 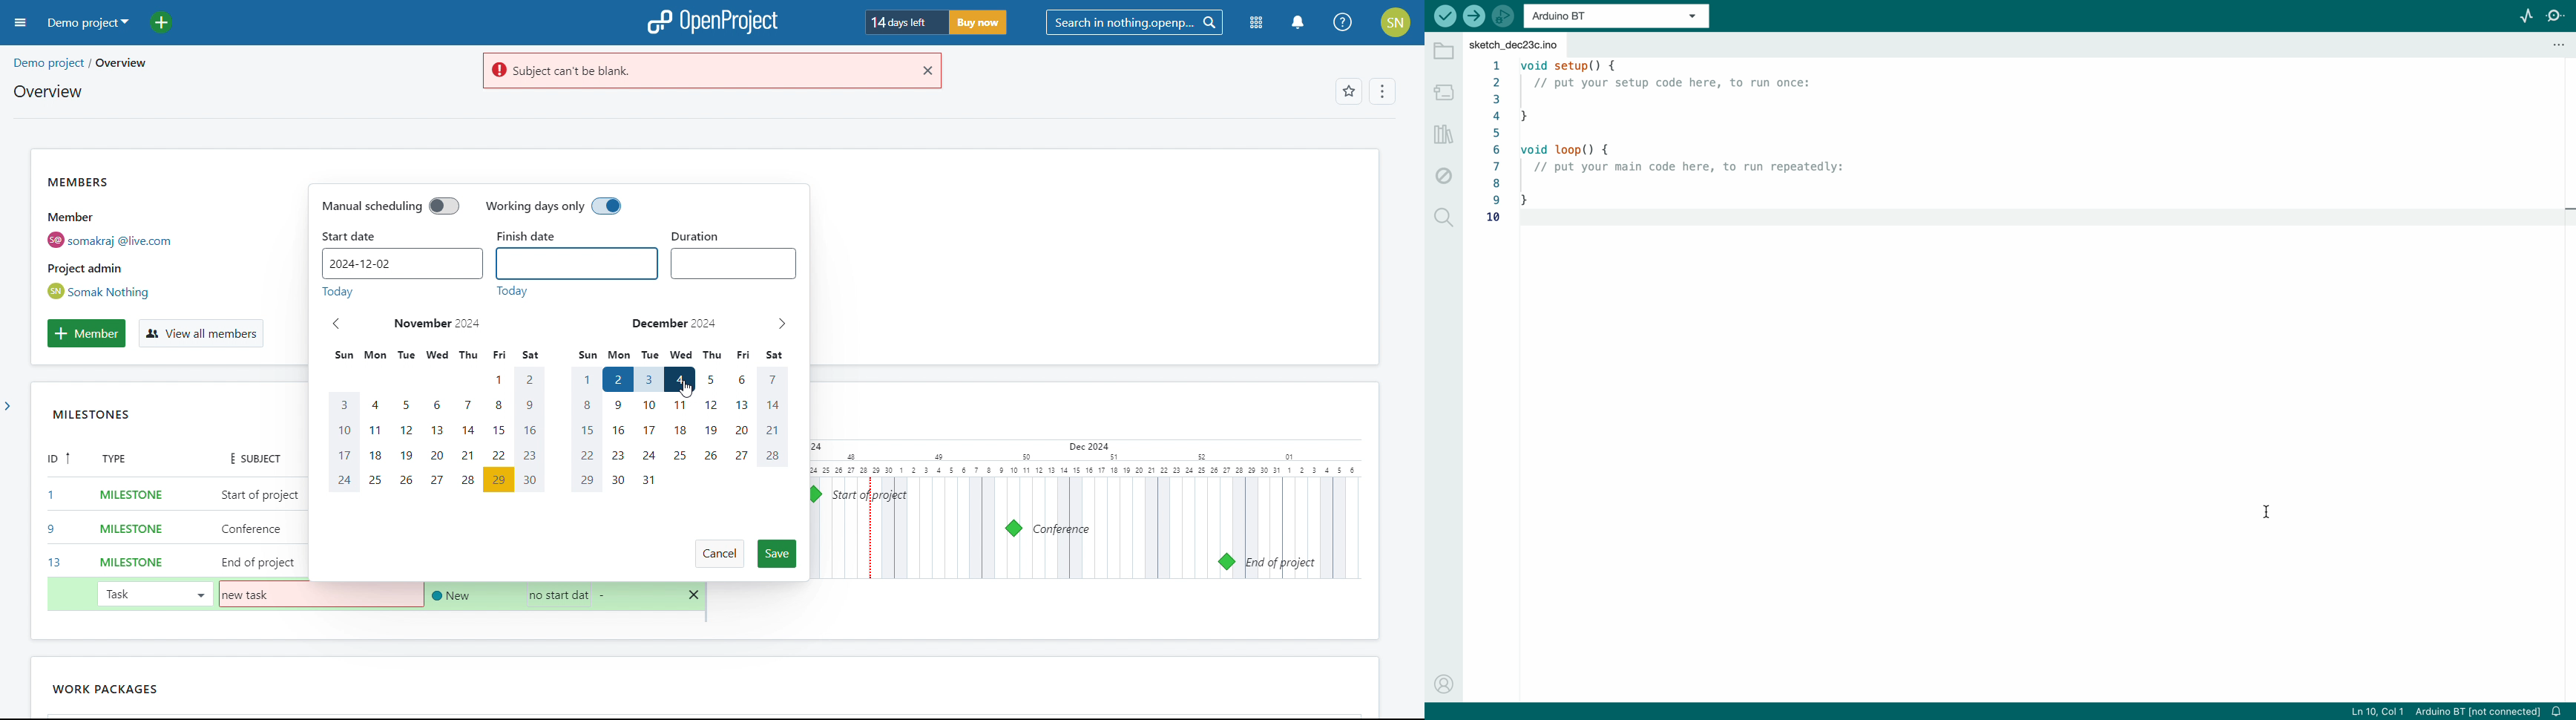 I want to click on library manger, so click(x=1442, y=134).